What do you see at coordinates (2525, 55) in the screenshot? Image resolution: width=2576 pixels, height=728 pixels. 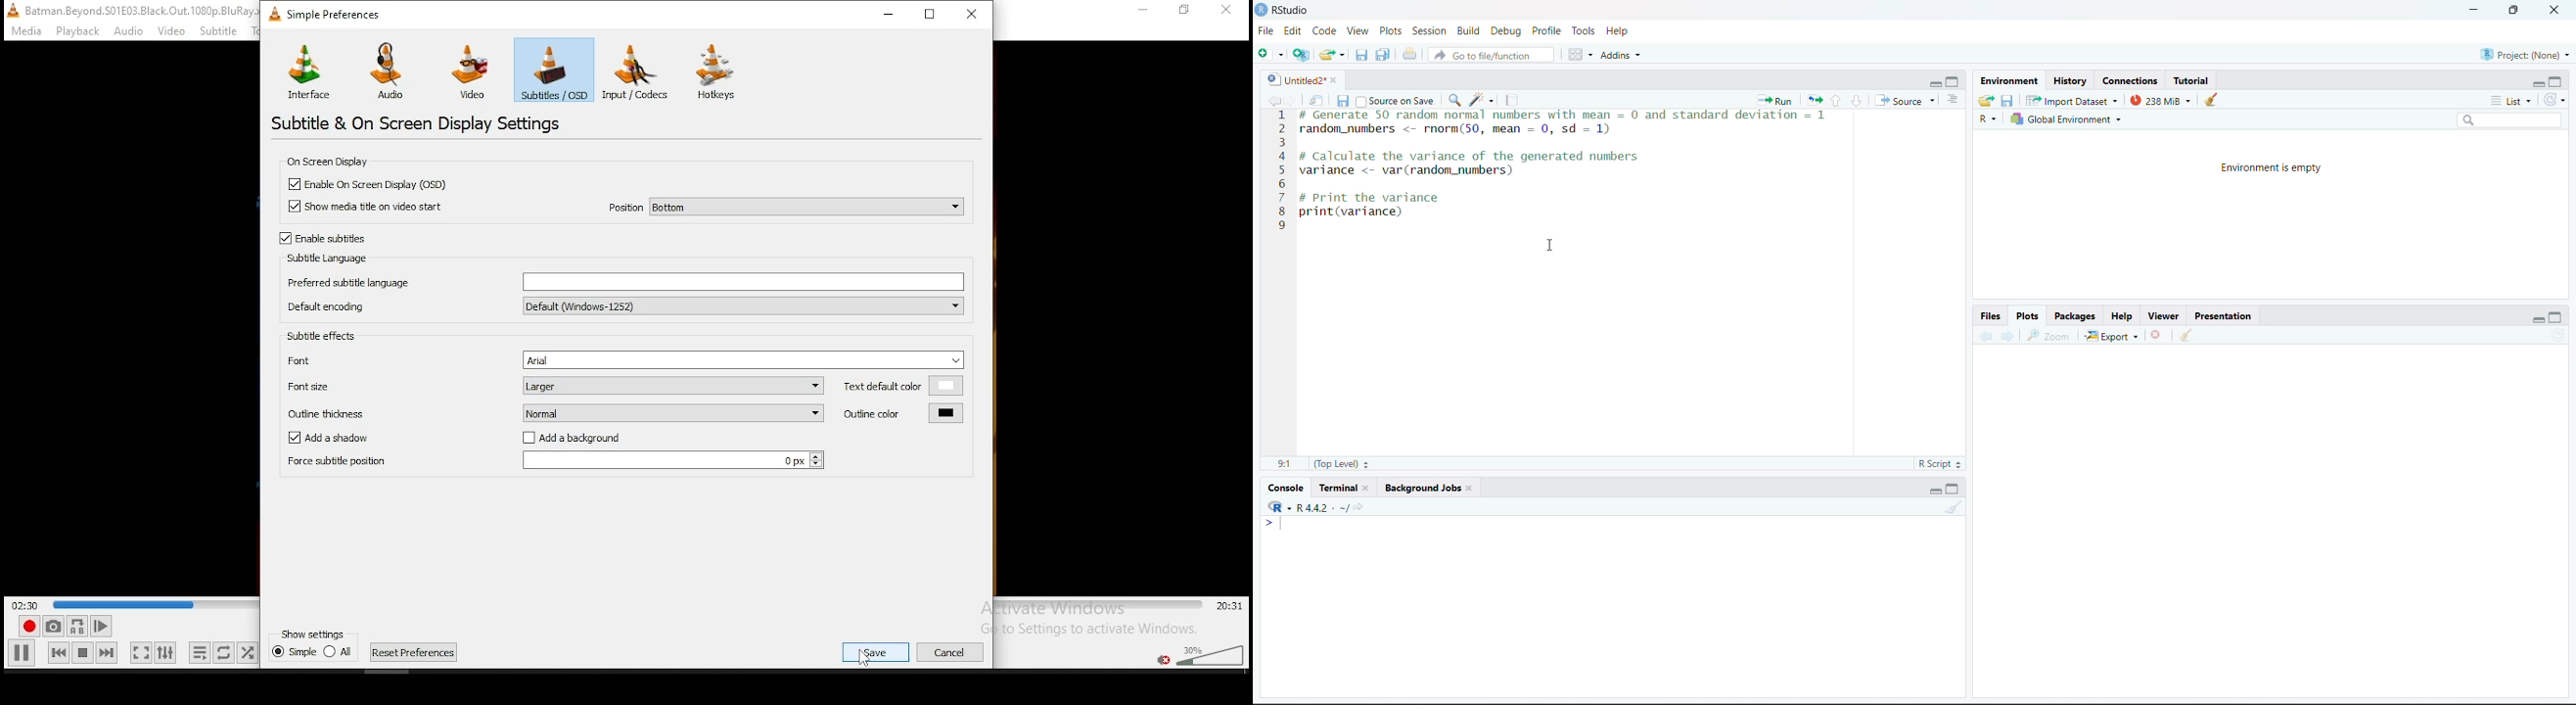 I see `Project (None)` at bounding box center [2525, 55].